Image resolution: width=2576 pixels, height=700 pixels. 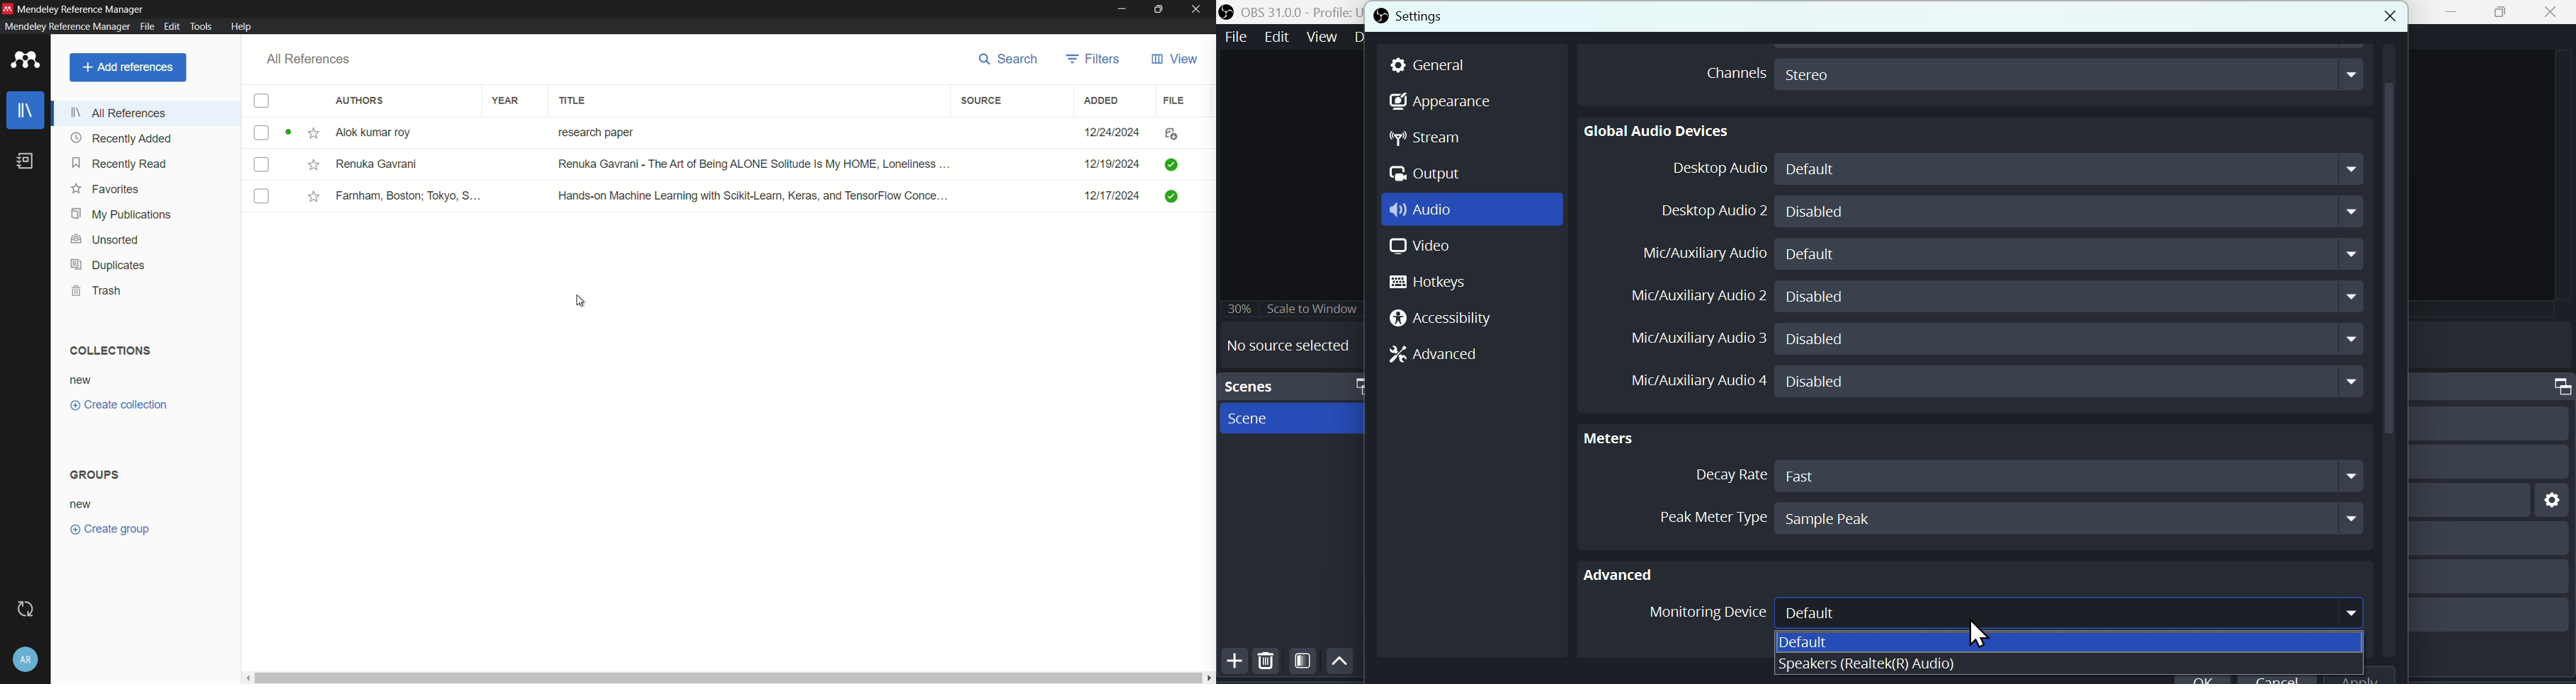 What do you see at coordinates (82, 8) in the screenshot?
I see `app name` at bounding box center [82, 8].